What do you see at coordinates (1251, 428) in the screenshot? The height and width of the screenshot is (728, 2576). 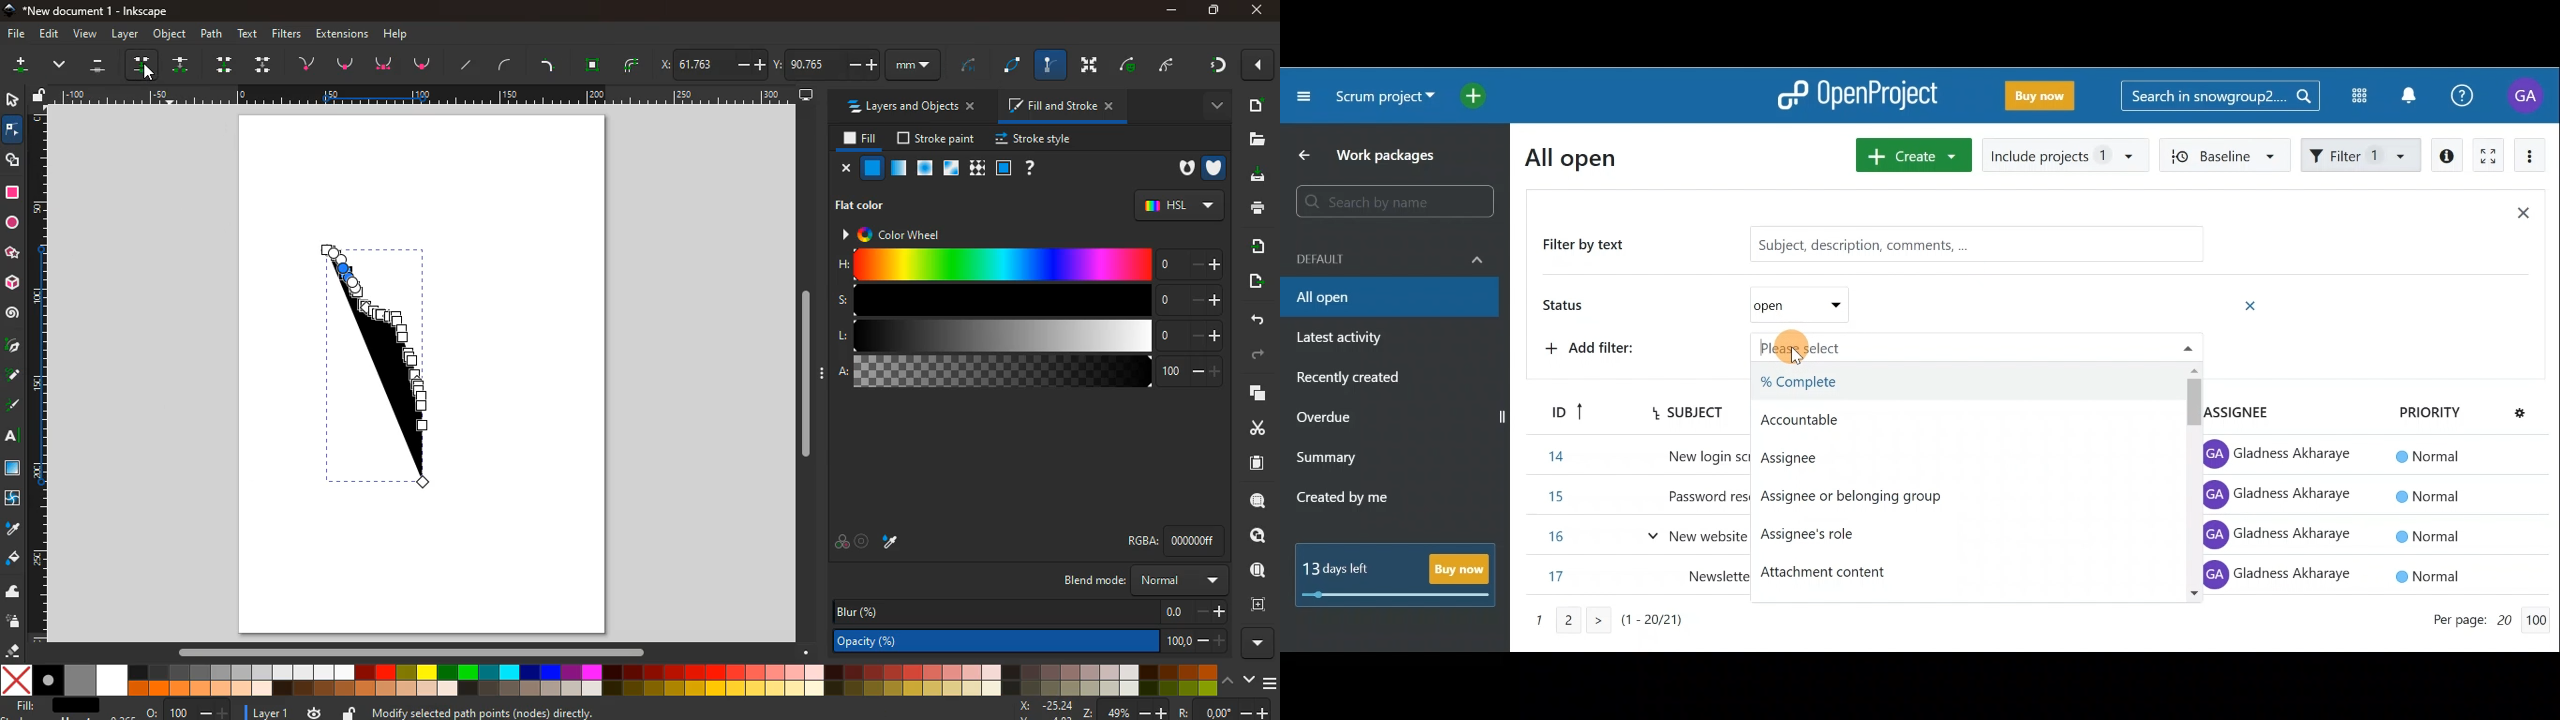 I see `cut` at bounding box center [1251, 428].